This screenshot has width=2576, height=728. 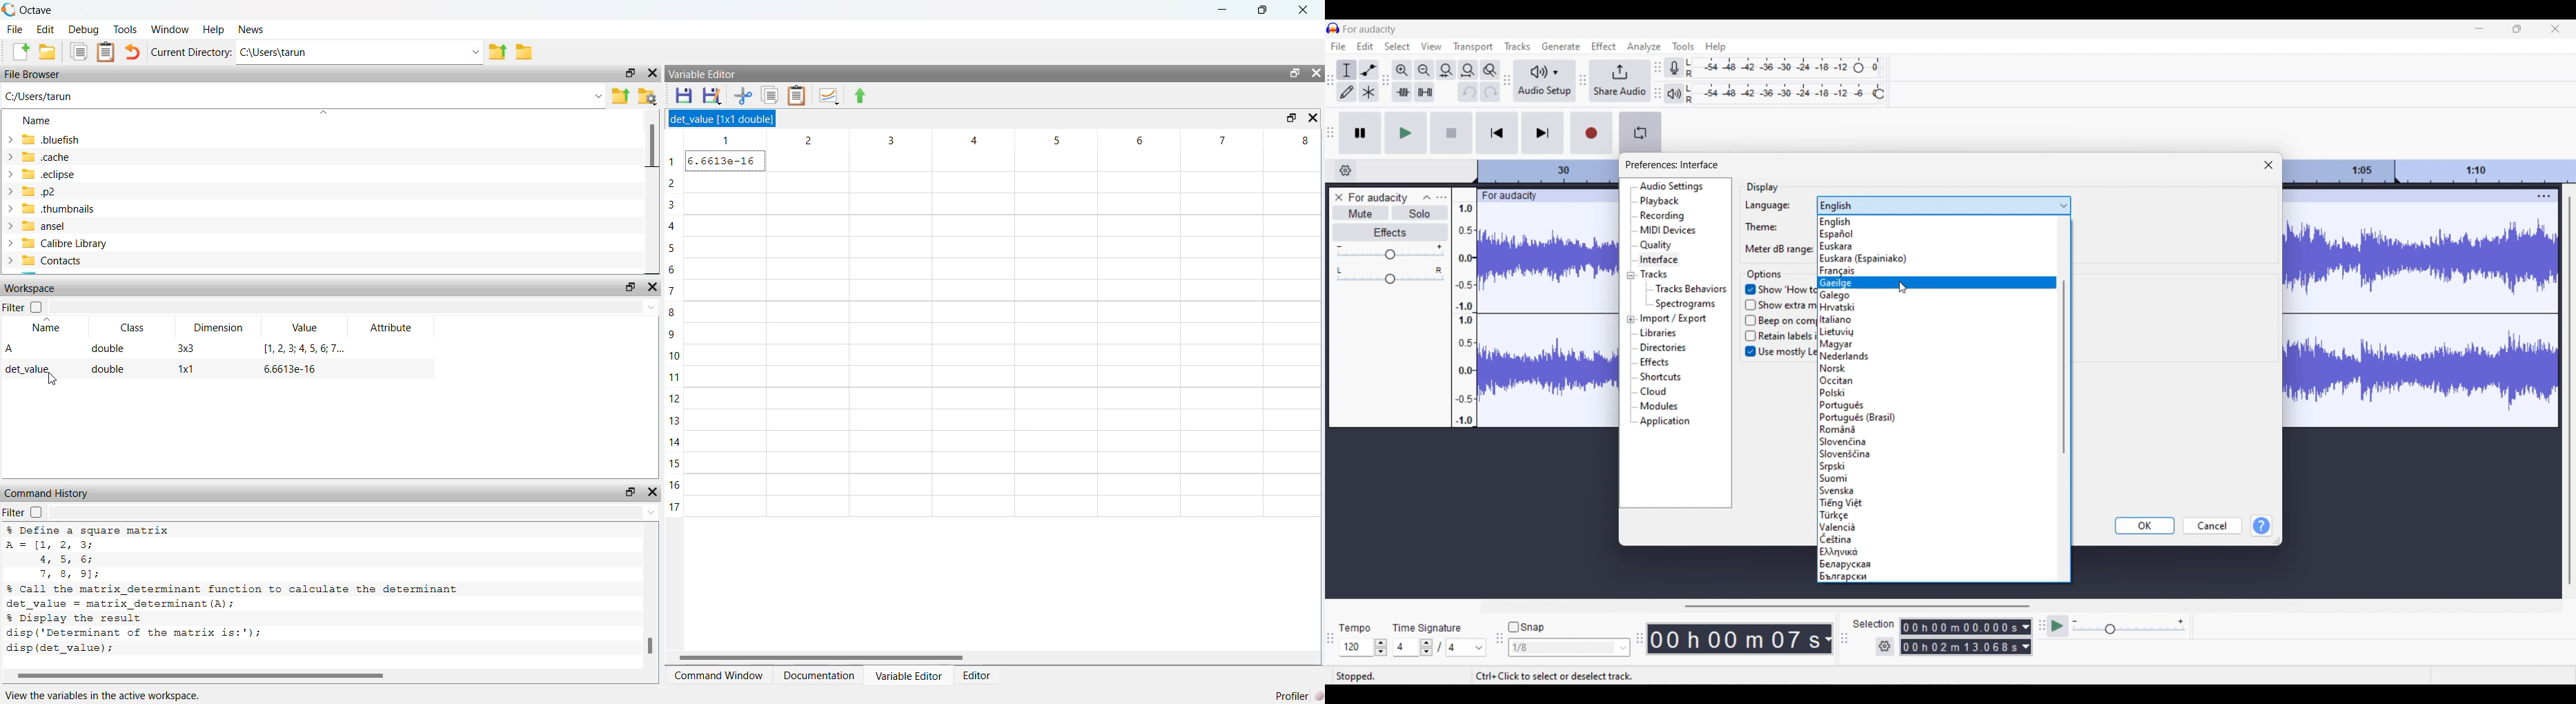 I want to click on 1 Tiéna Viét, so click(x=1842, y=502).